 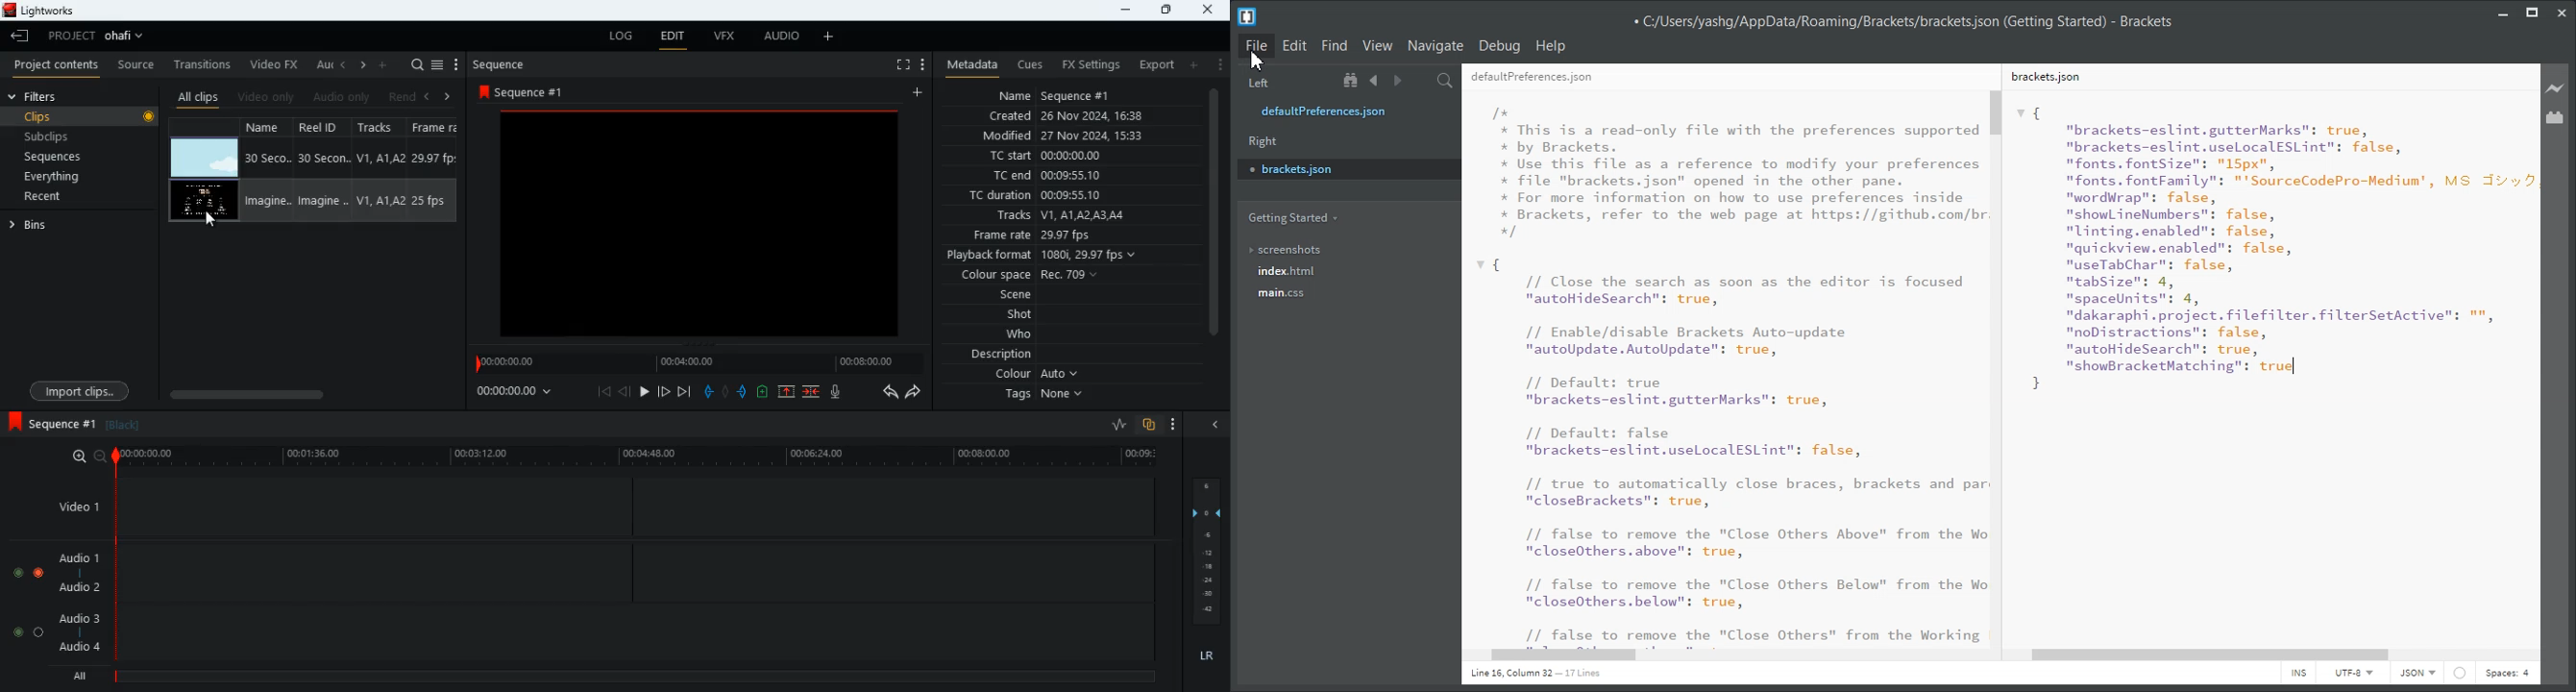 What do you see at coordinates (267, 158) in the screenshot?
I see `Name` at bounding box center [267, 158].